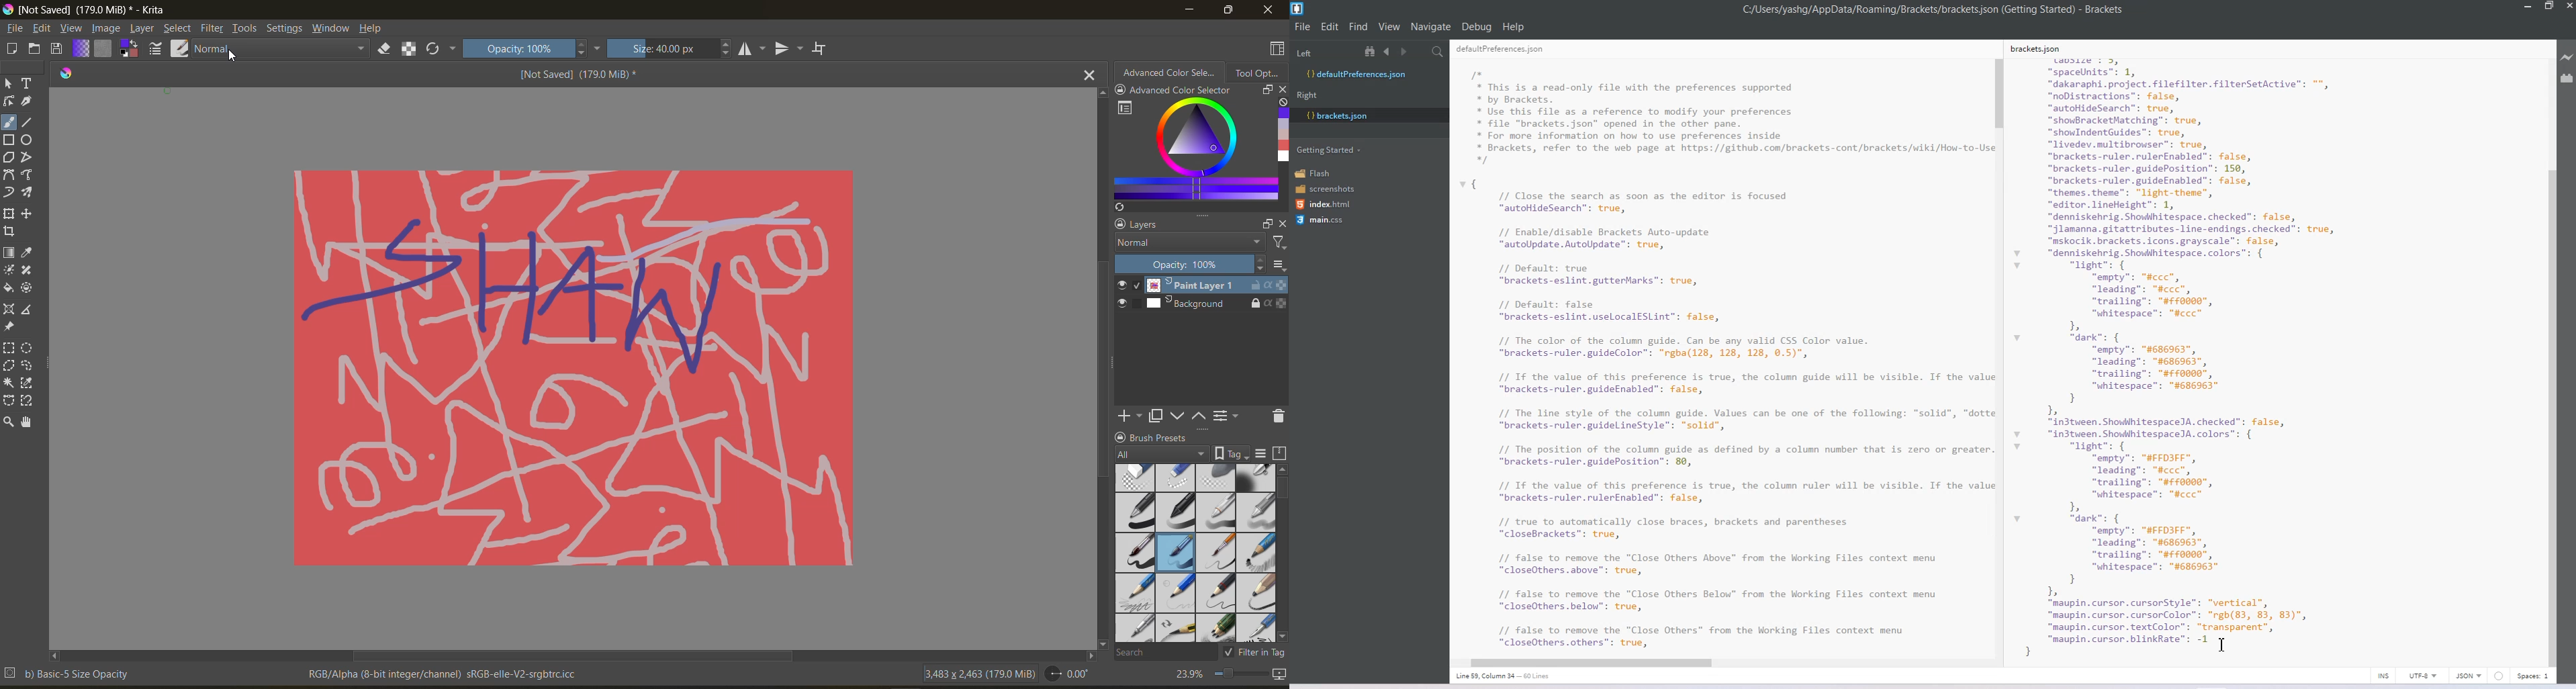 Image resolution: width=2576 pixels, height=700 pixels. I want to click on Logo, so click(1299, 9).